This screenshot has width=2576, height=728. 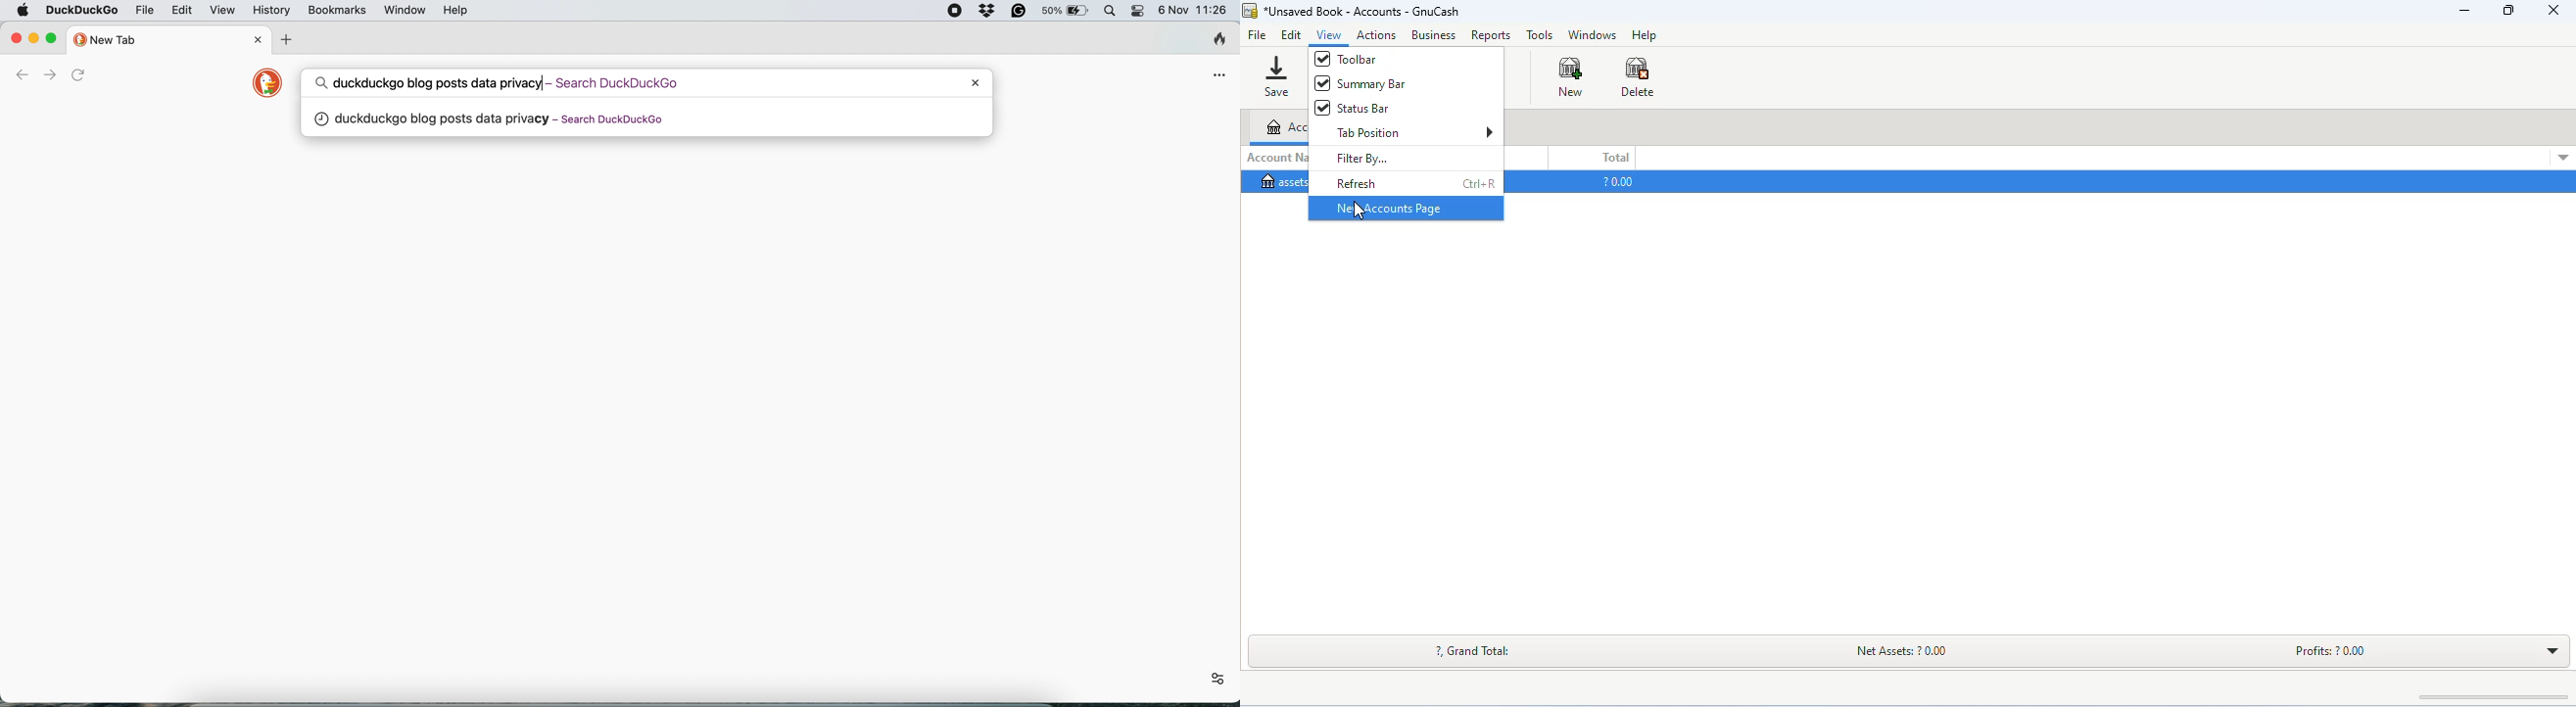 I want to click on close, so click(x=251, y=37).